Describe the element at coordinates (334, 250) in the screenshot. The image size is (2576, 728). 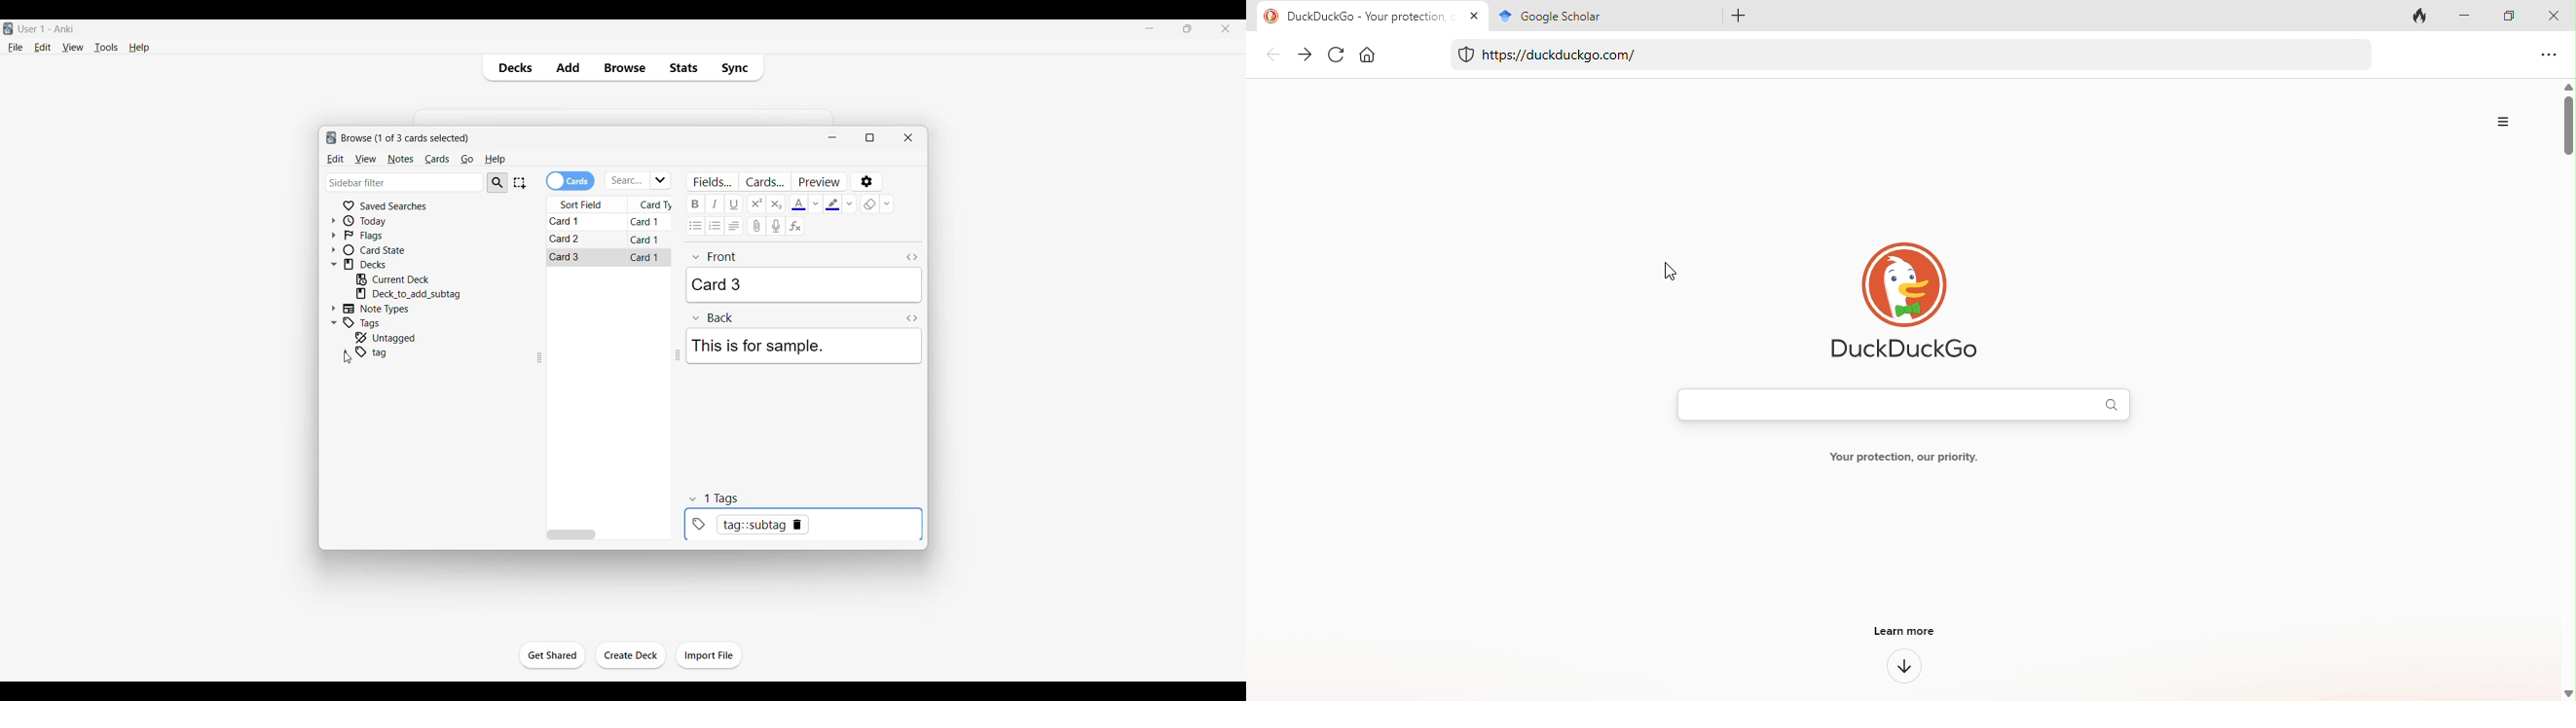
I see `Click to expand card state` at that location.